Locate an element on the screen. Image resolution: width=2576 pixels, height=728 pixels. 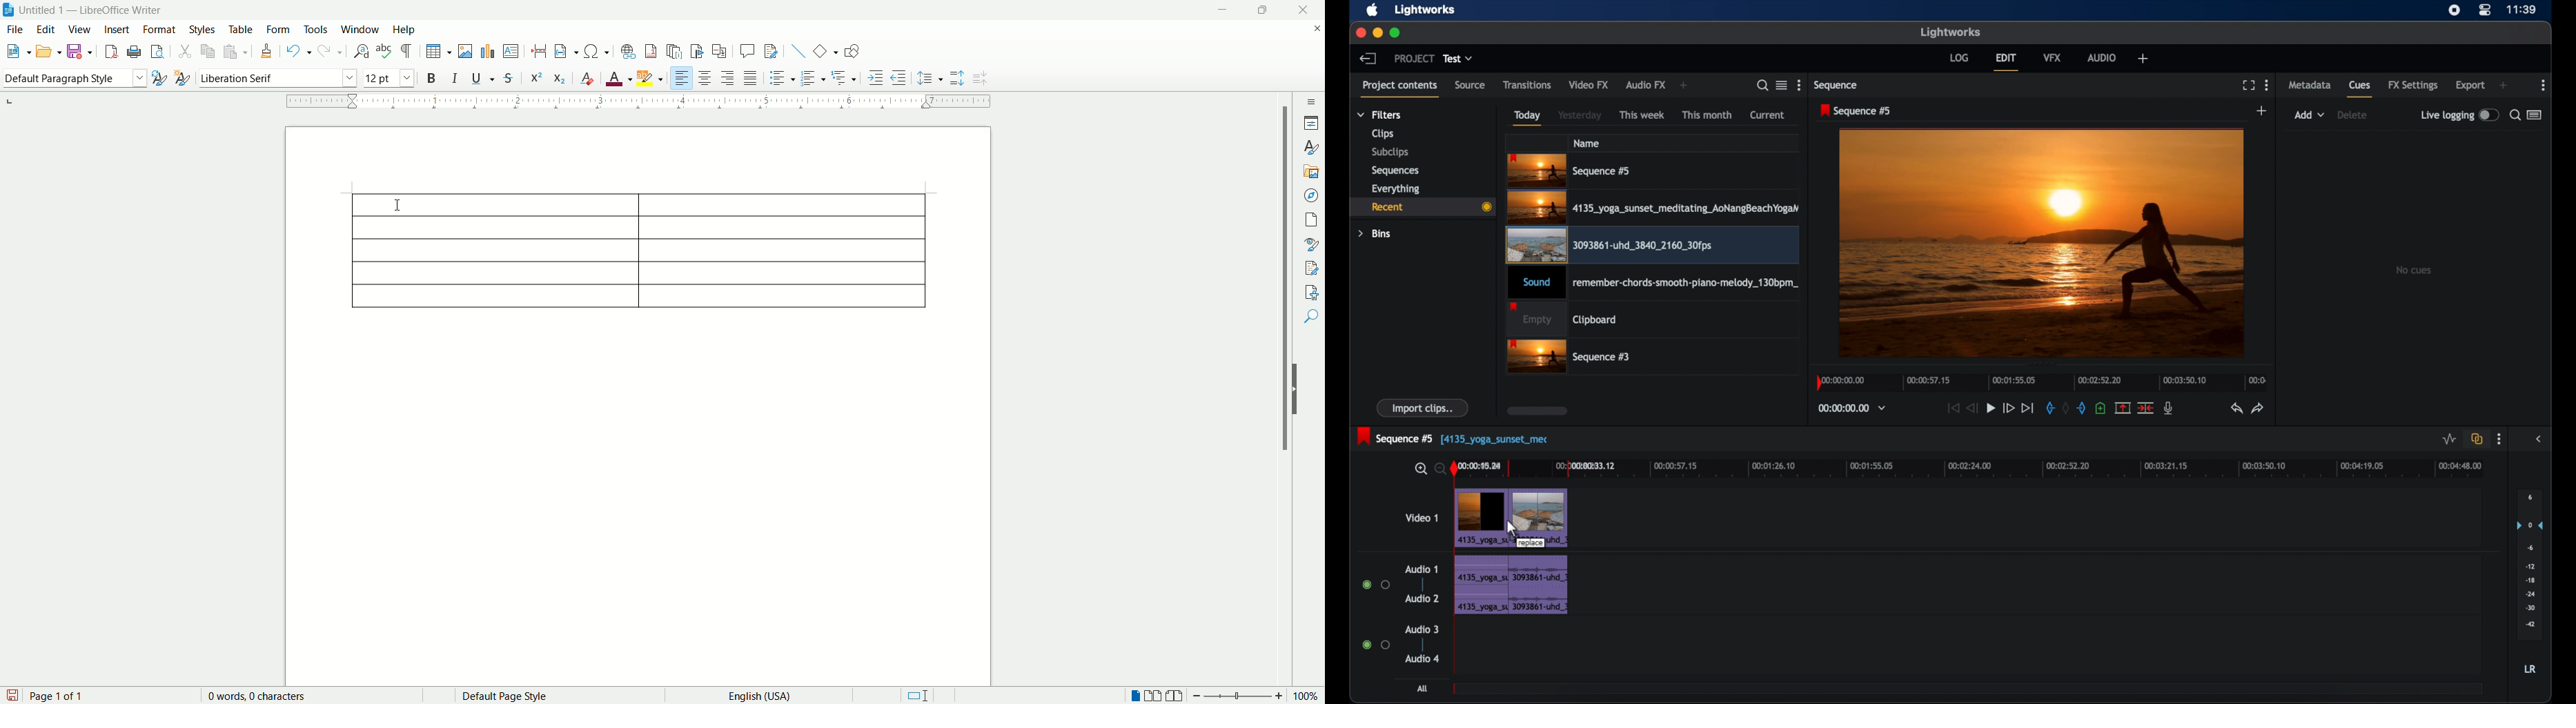
redo is located at coordinates (331, 50).